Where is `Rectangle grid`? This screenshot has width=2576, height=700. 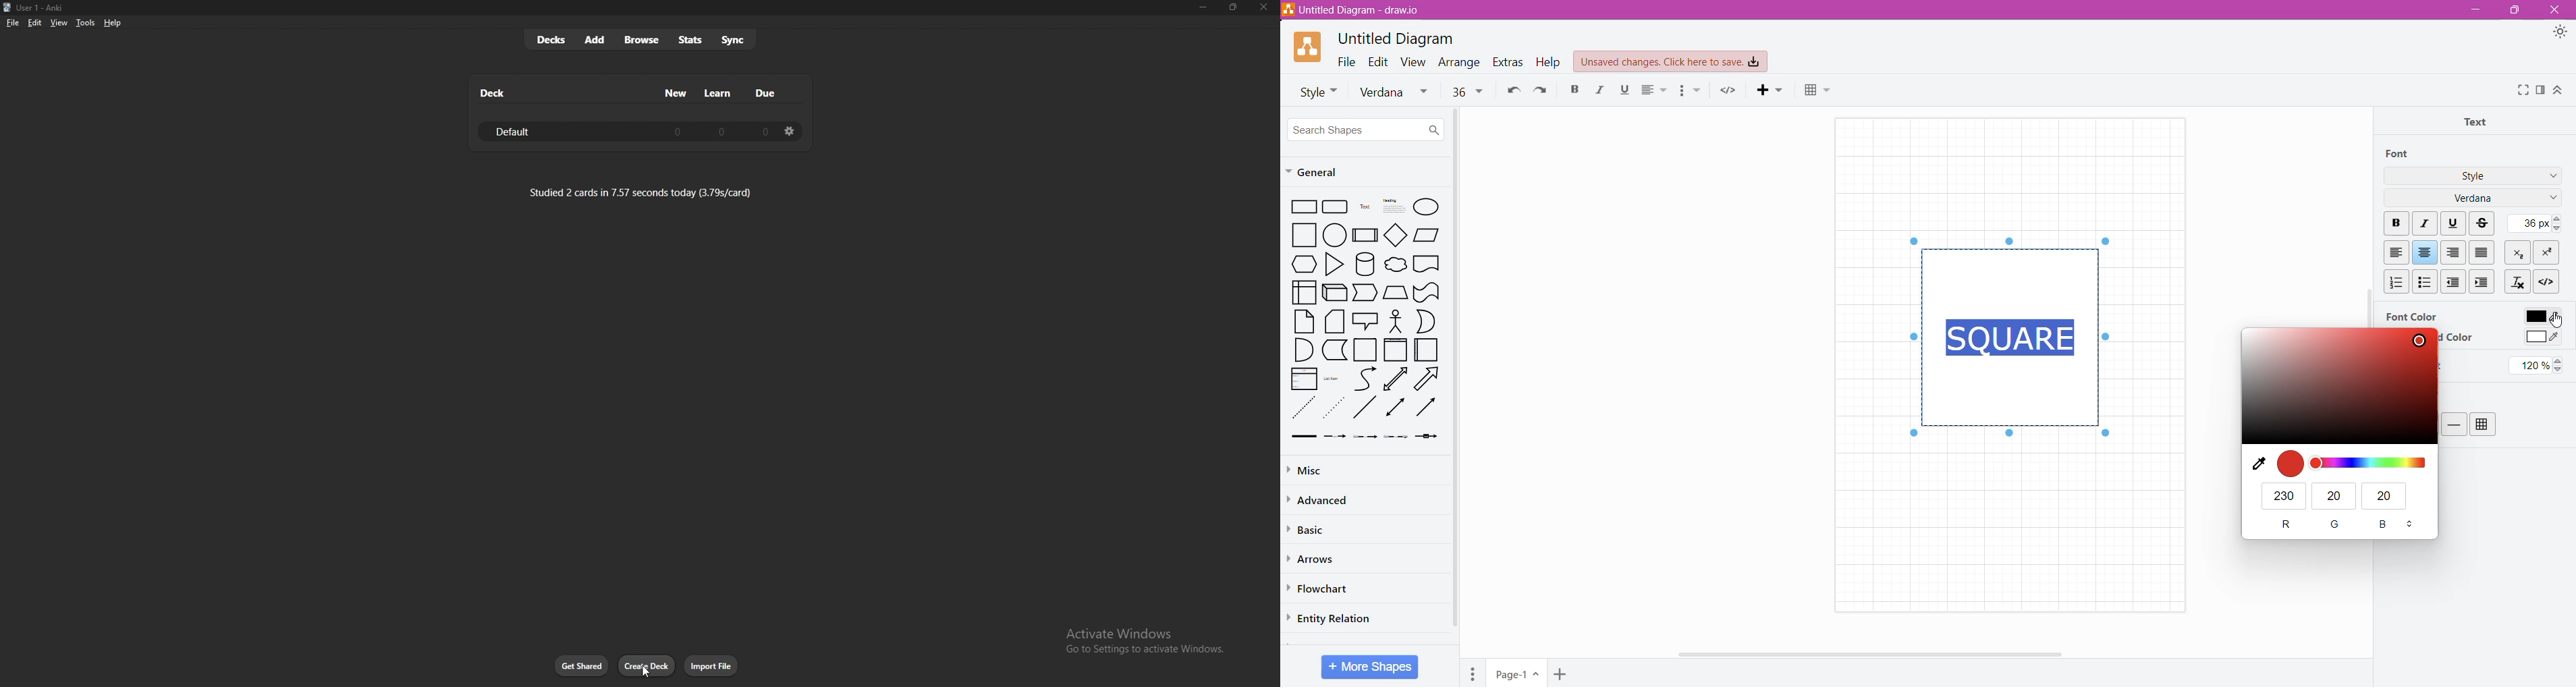 Rectangle grid is located at coordinates (1337, 206).